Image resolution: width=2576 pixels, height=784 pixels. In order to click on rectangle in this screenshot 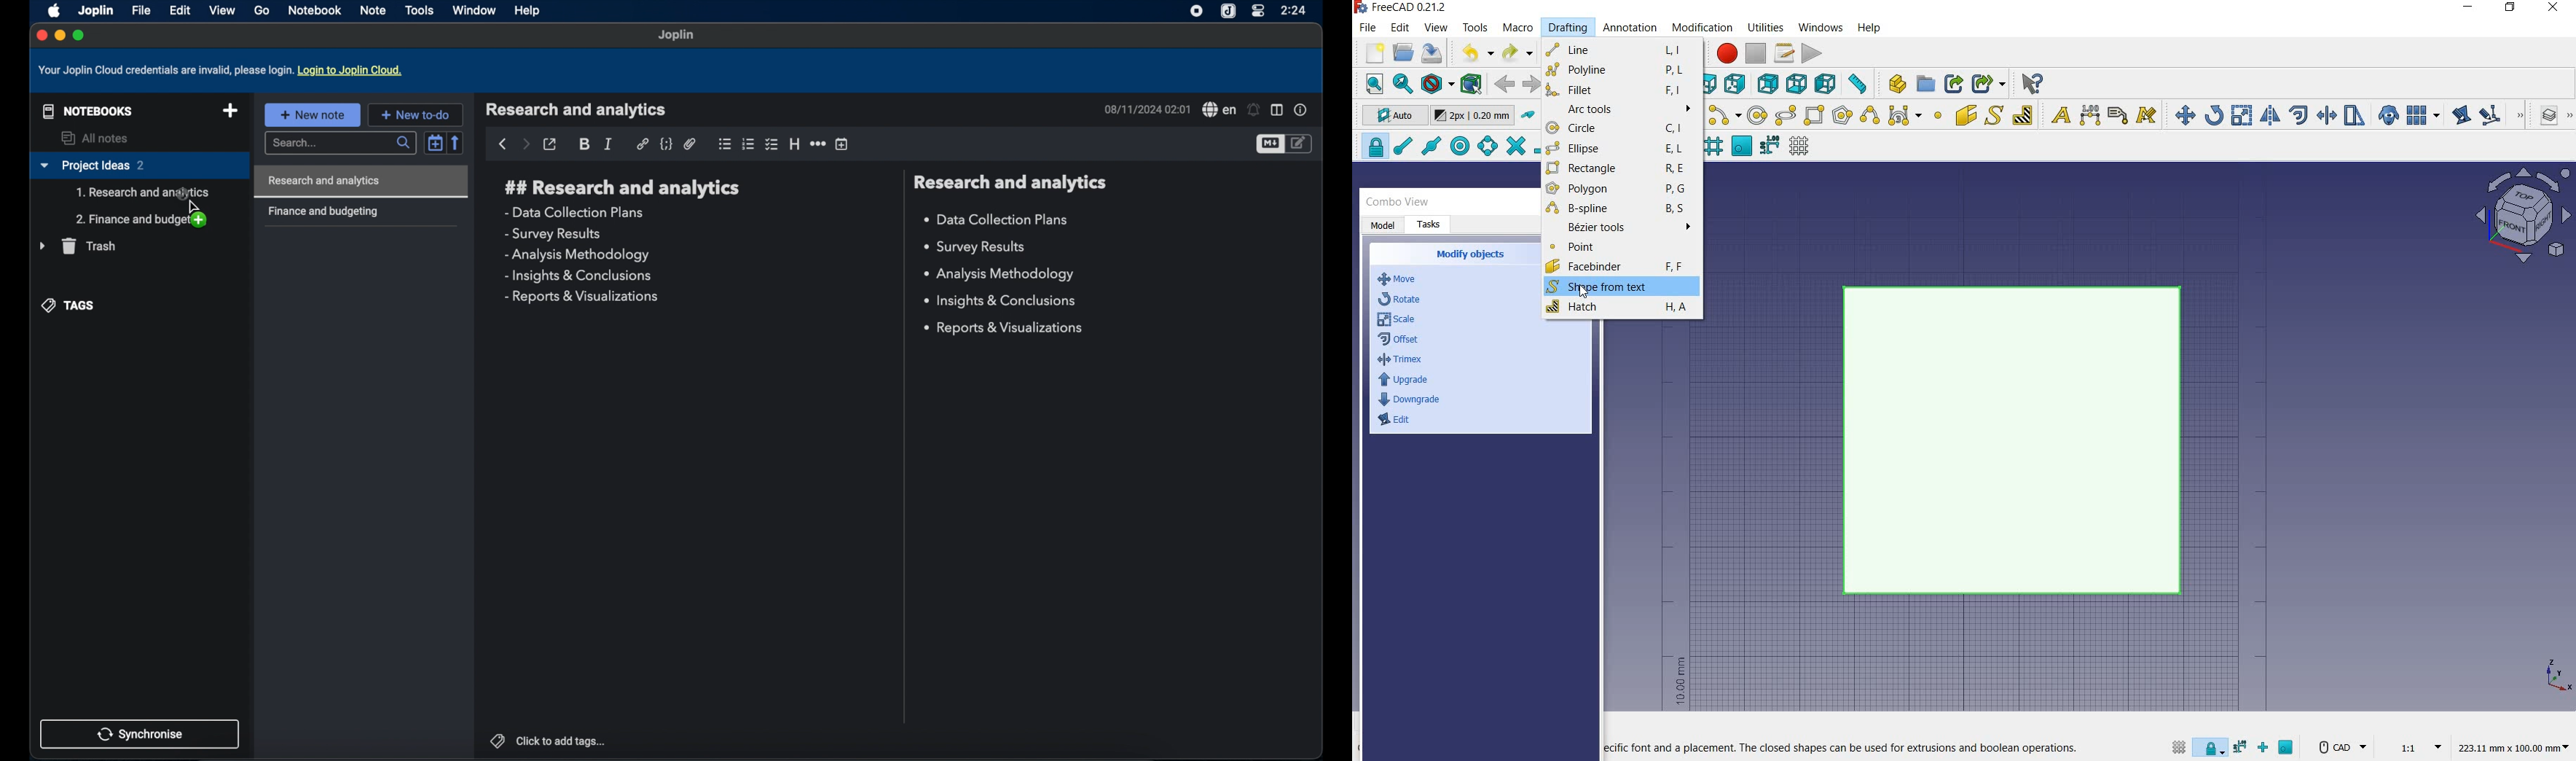, I will do `click(1614, 169)`.